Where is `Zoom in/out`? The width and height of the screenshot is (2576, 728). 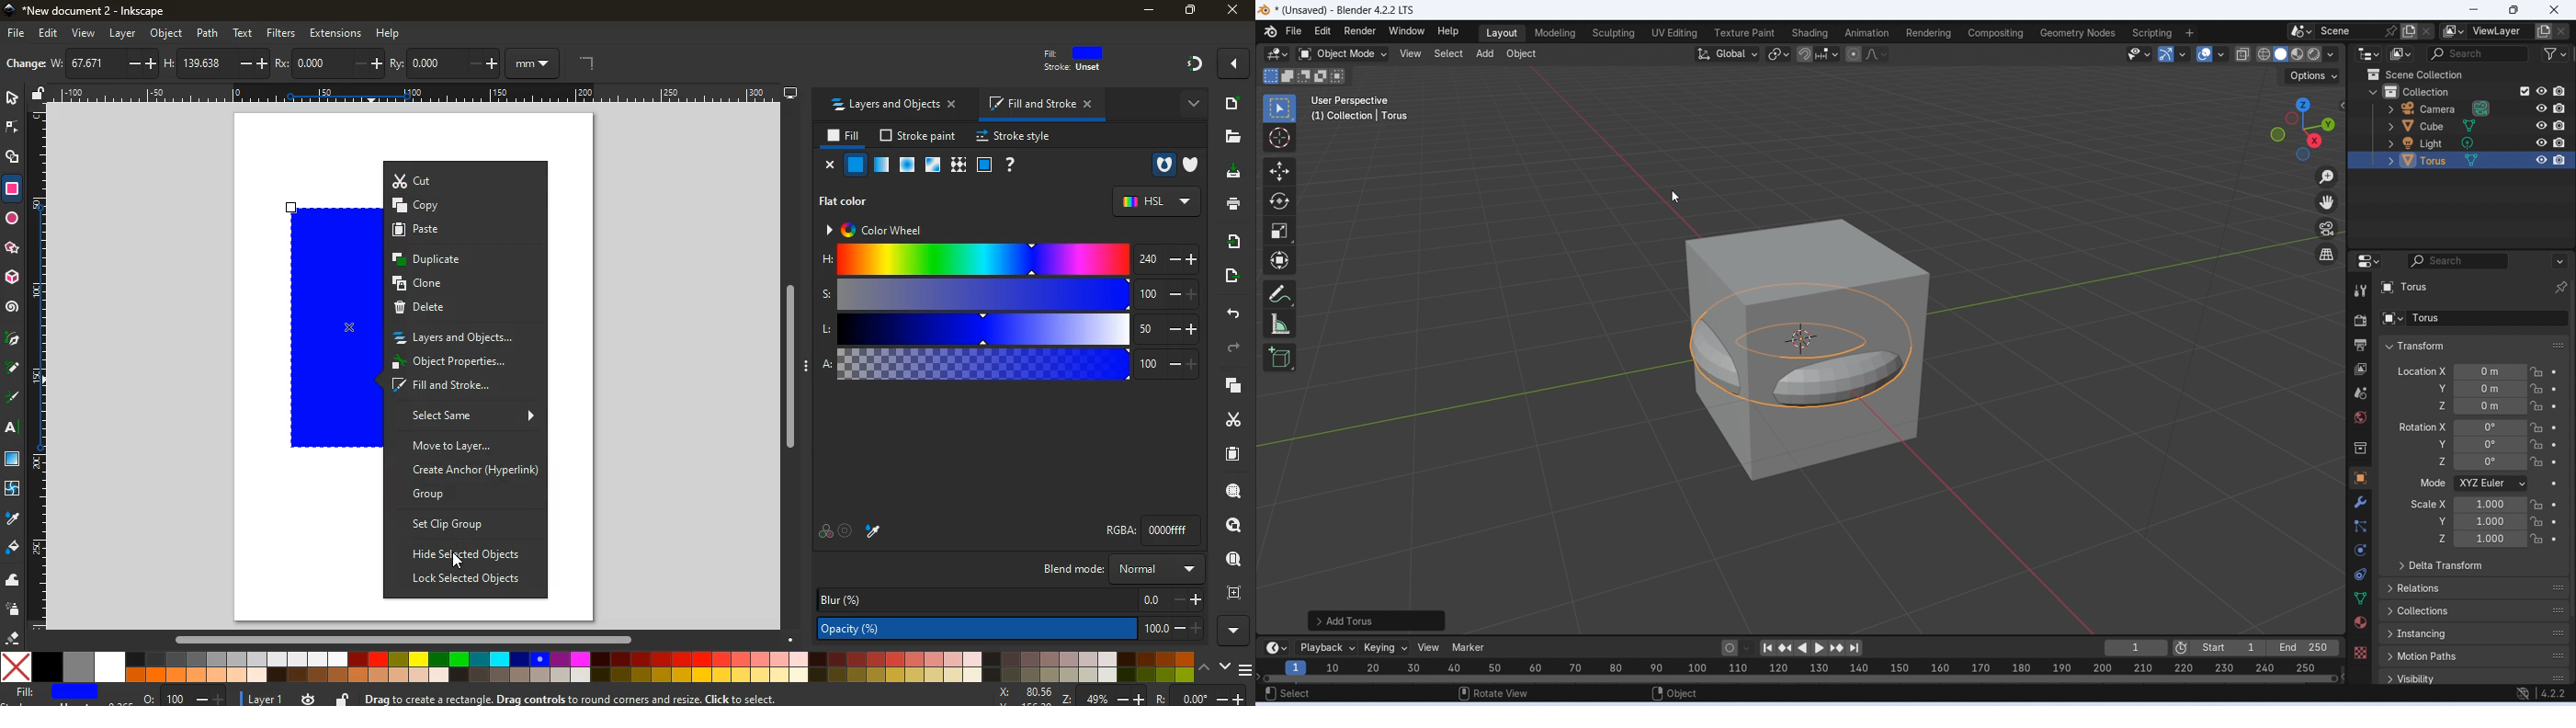 Zoom in/out is located at coordinates (2327, 175).